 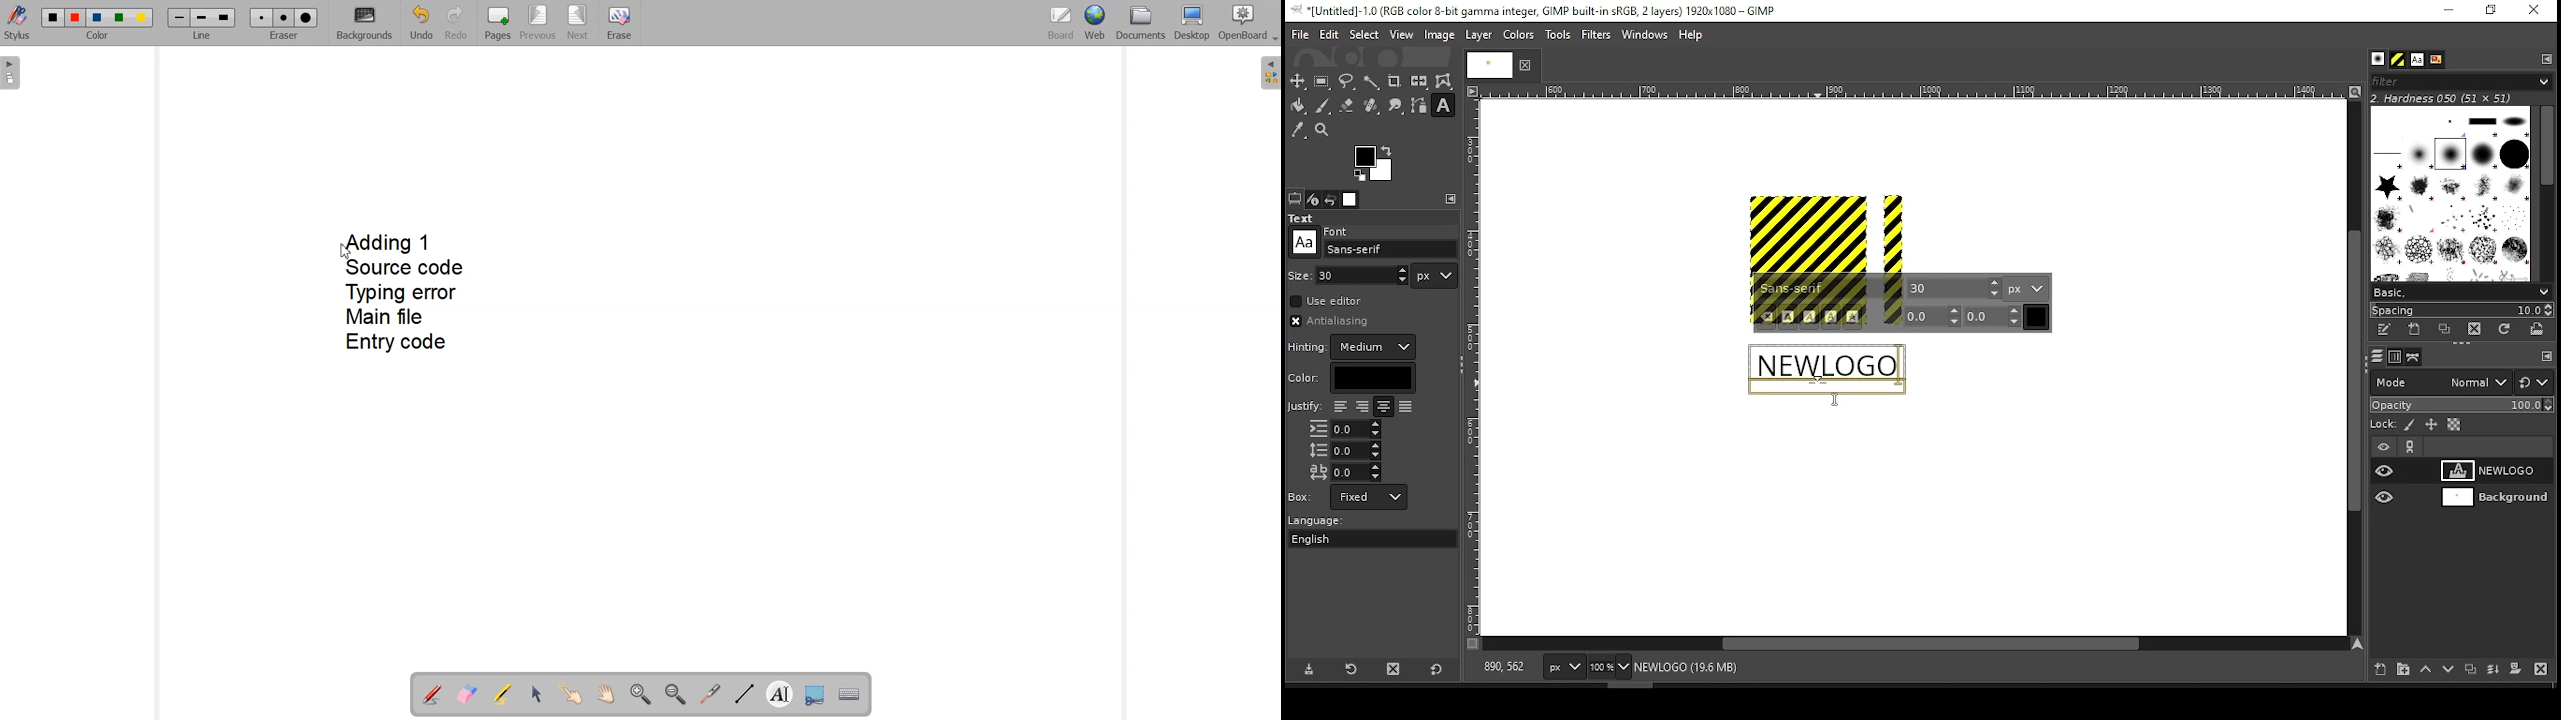 I want to click on , so click(x=1304, y=408).